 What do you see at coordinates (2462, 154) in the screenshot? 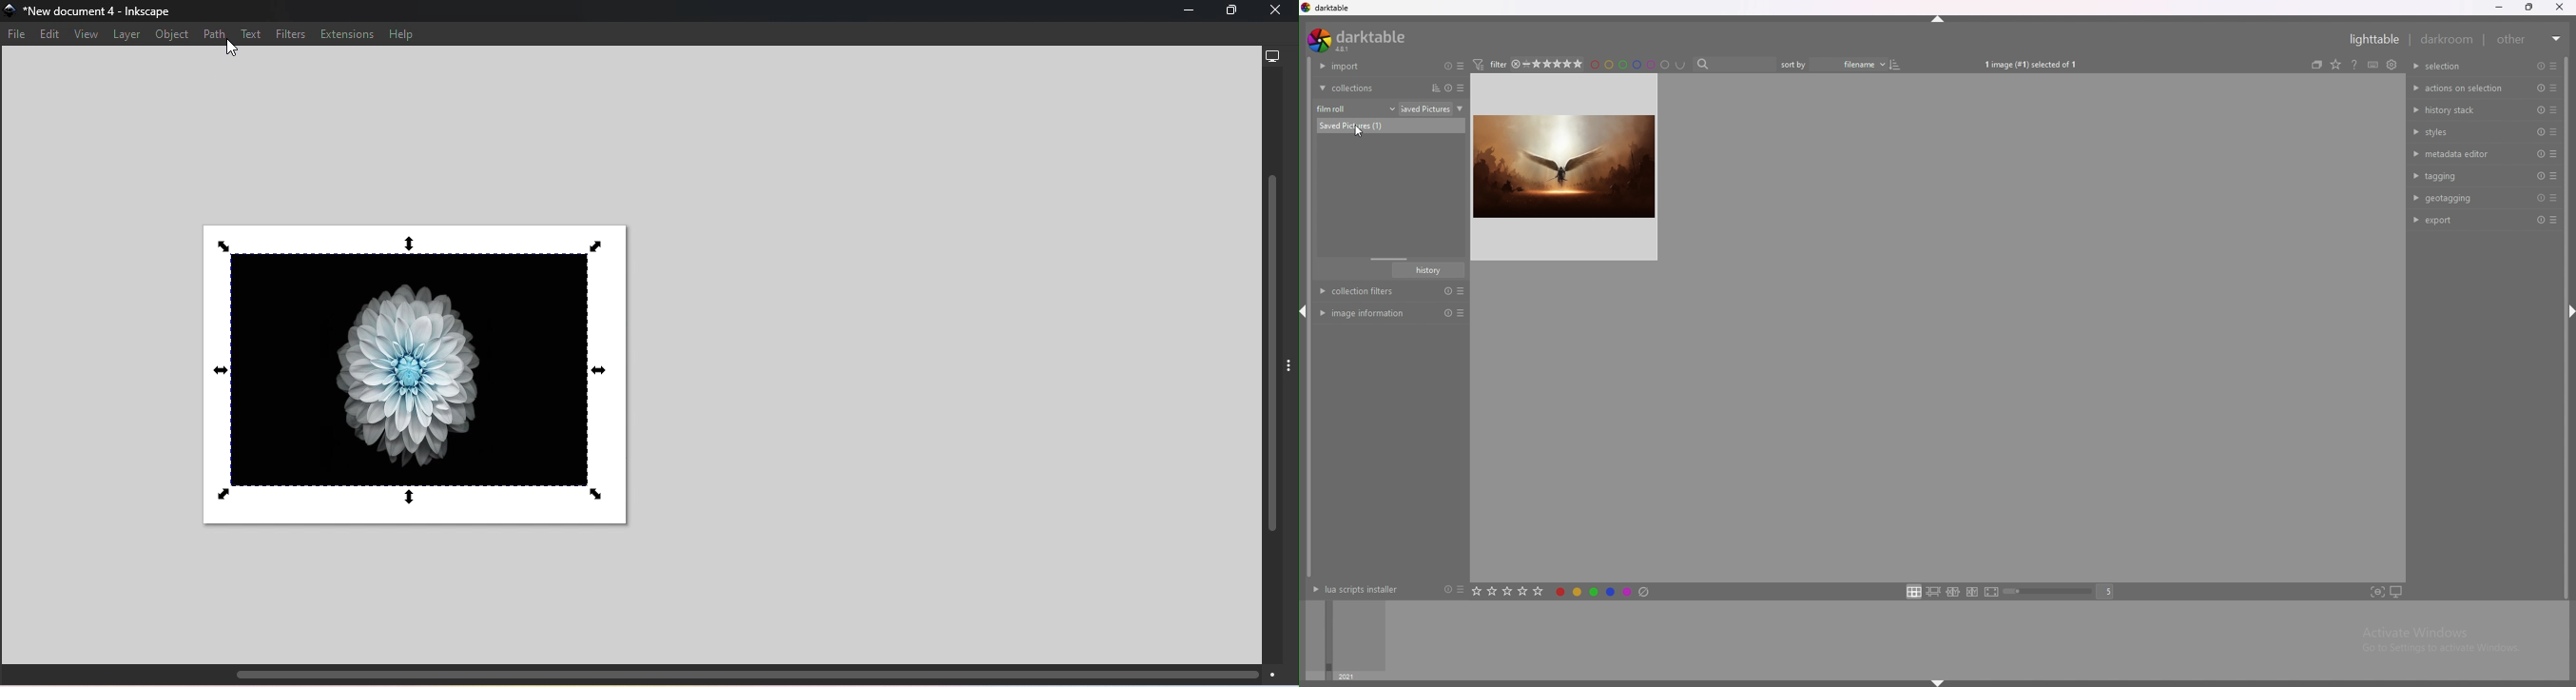
I see `metadata editor` at bounding box center [2462, 154].